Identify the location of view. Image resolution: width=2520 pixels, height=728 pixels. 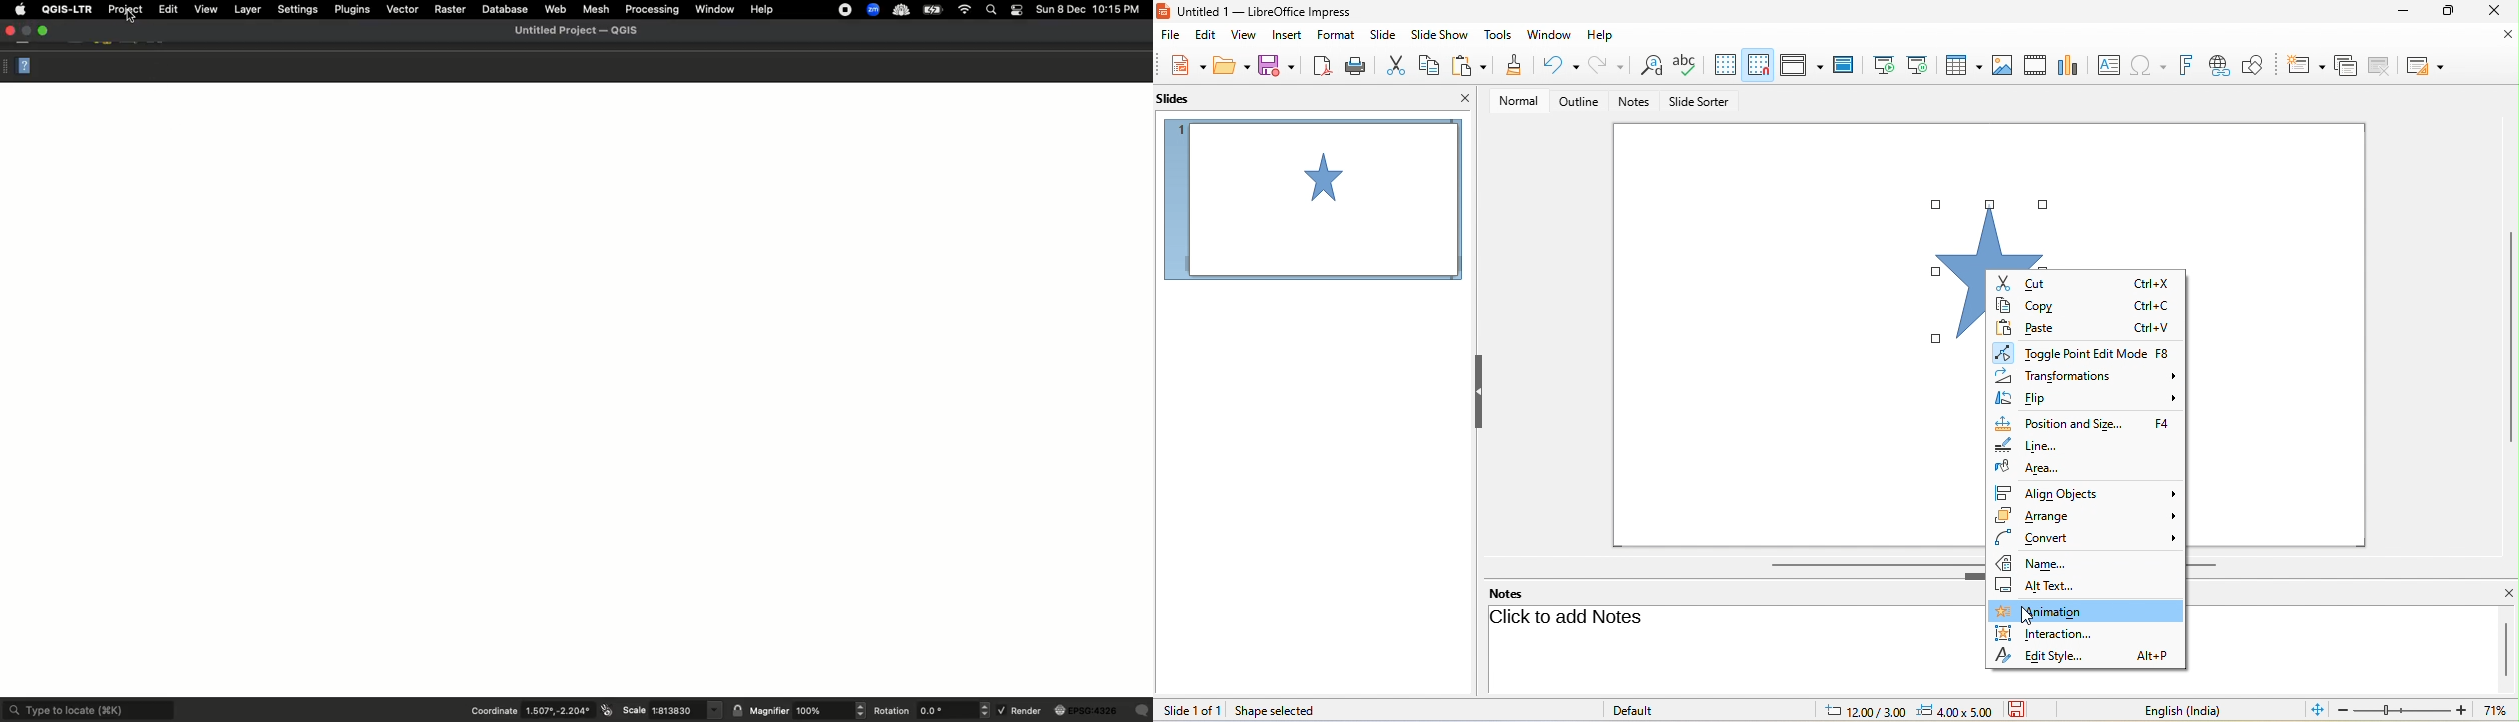
(1241, 36).